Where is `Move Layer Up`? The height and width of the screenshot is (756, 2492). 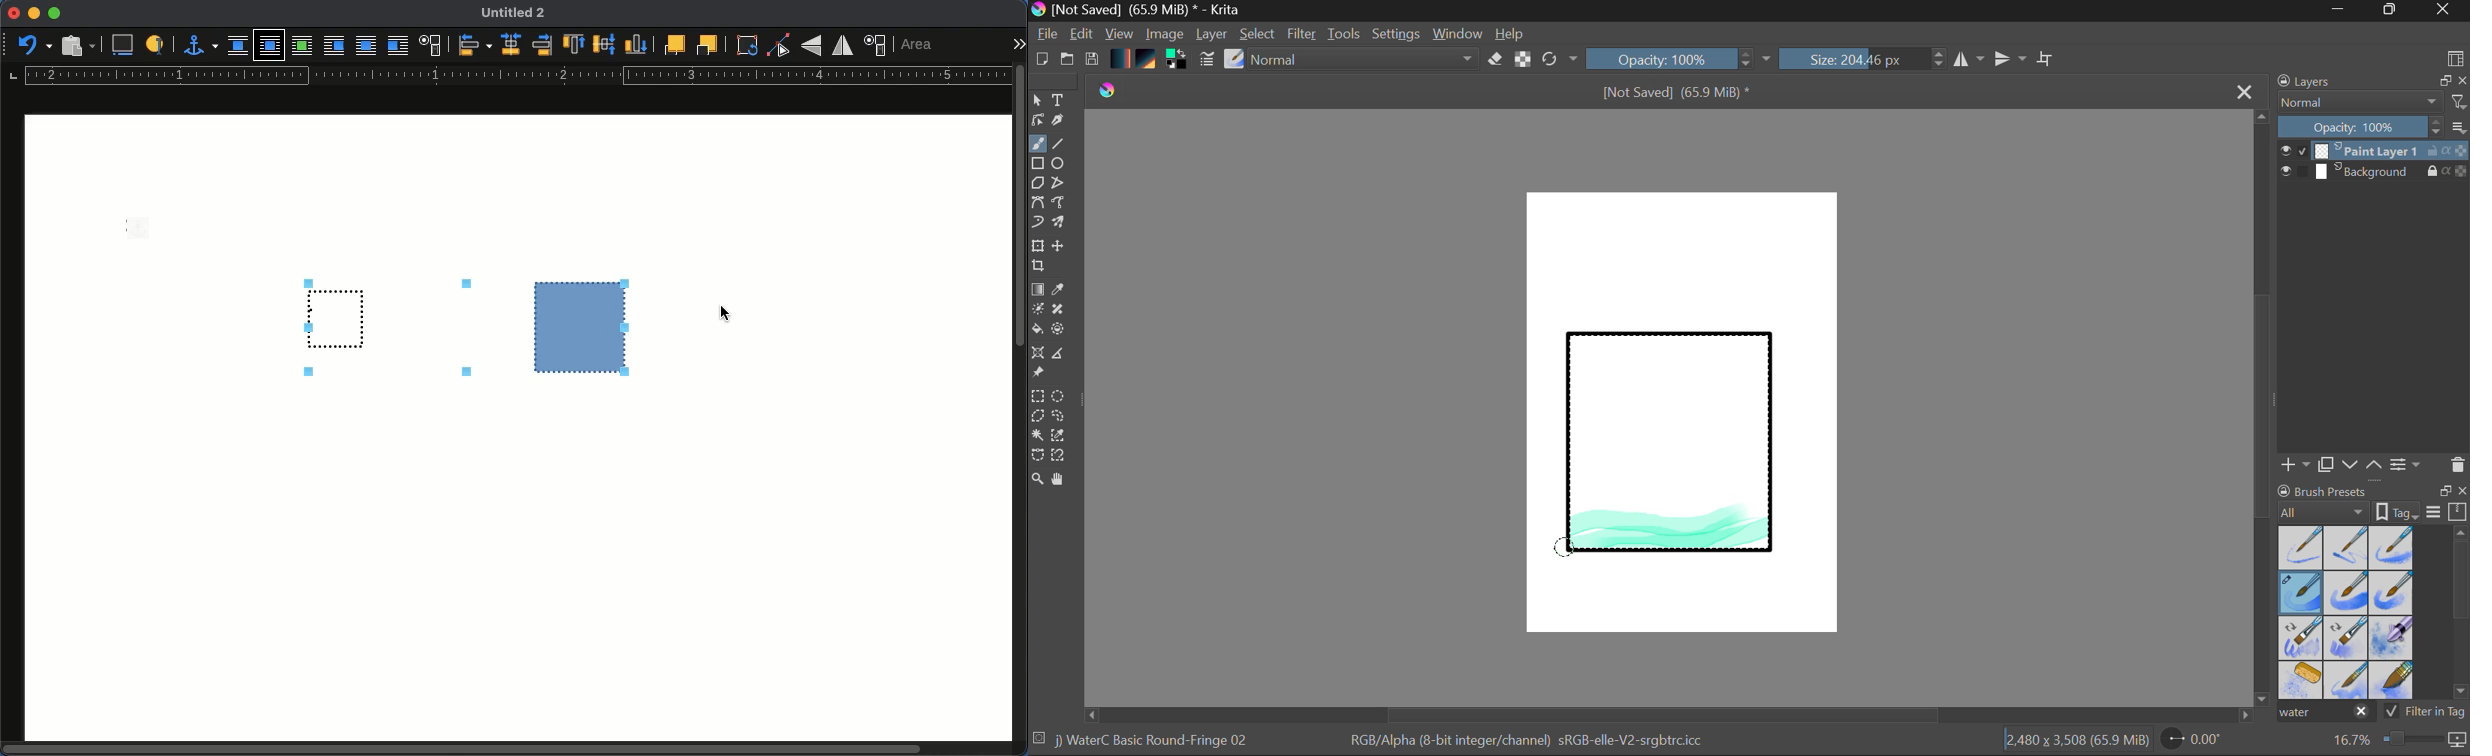 Move Layer Up is located at coordinates (2375, 464).